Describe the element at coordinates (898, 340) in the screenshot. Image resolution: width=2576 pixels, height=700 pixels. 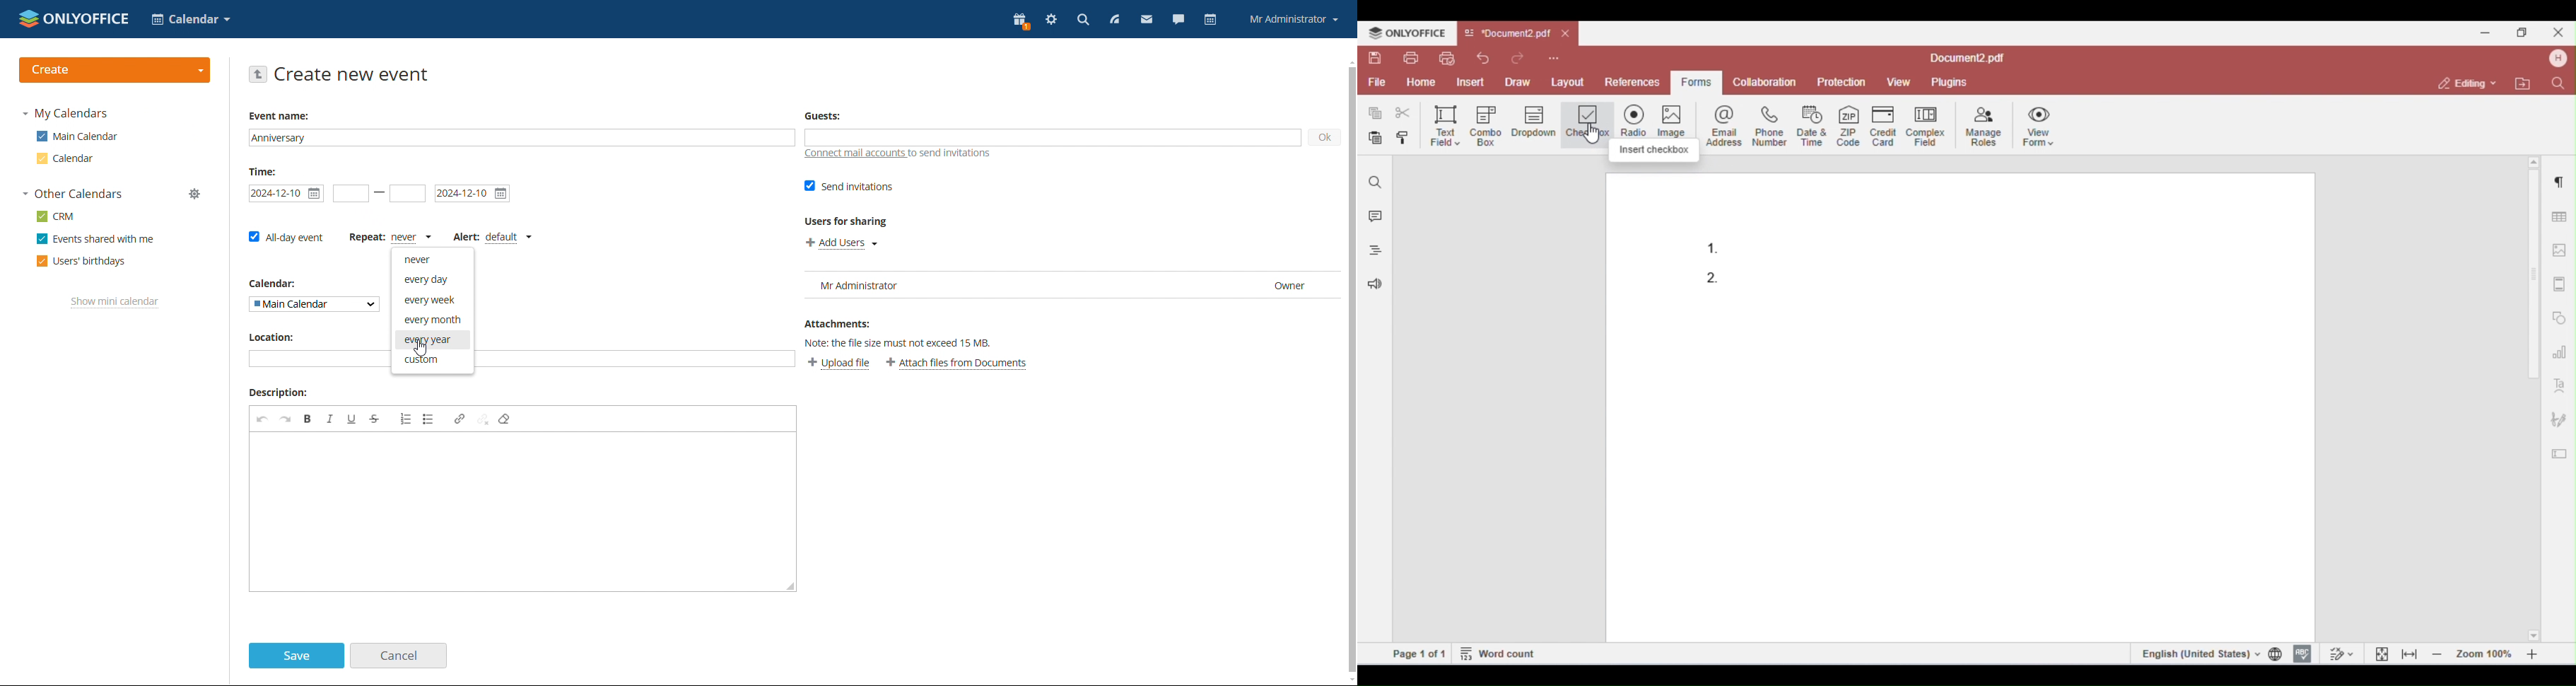
I see `` at that location.